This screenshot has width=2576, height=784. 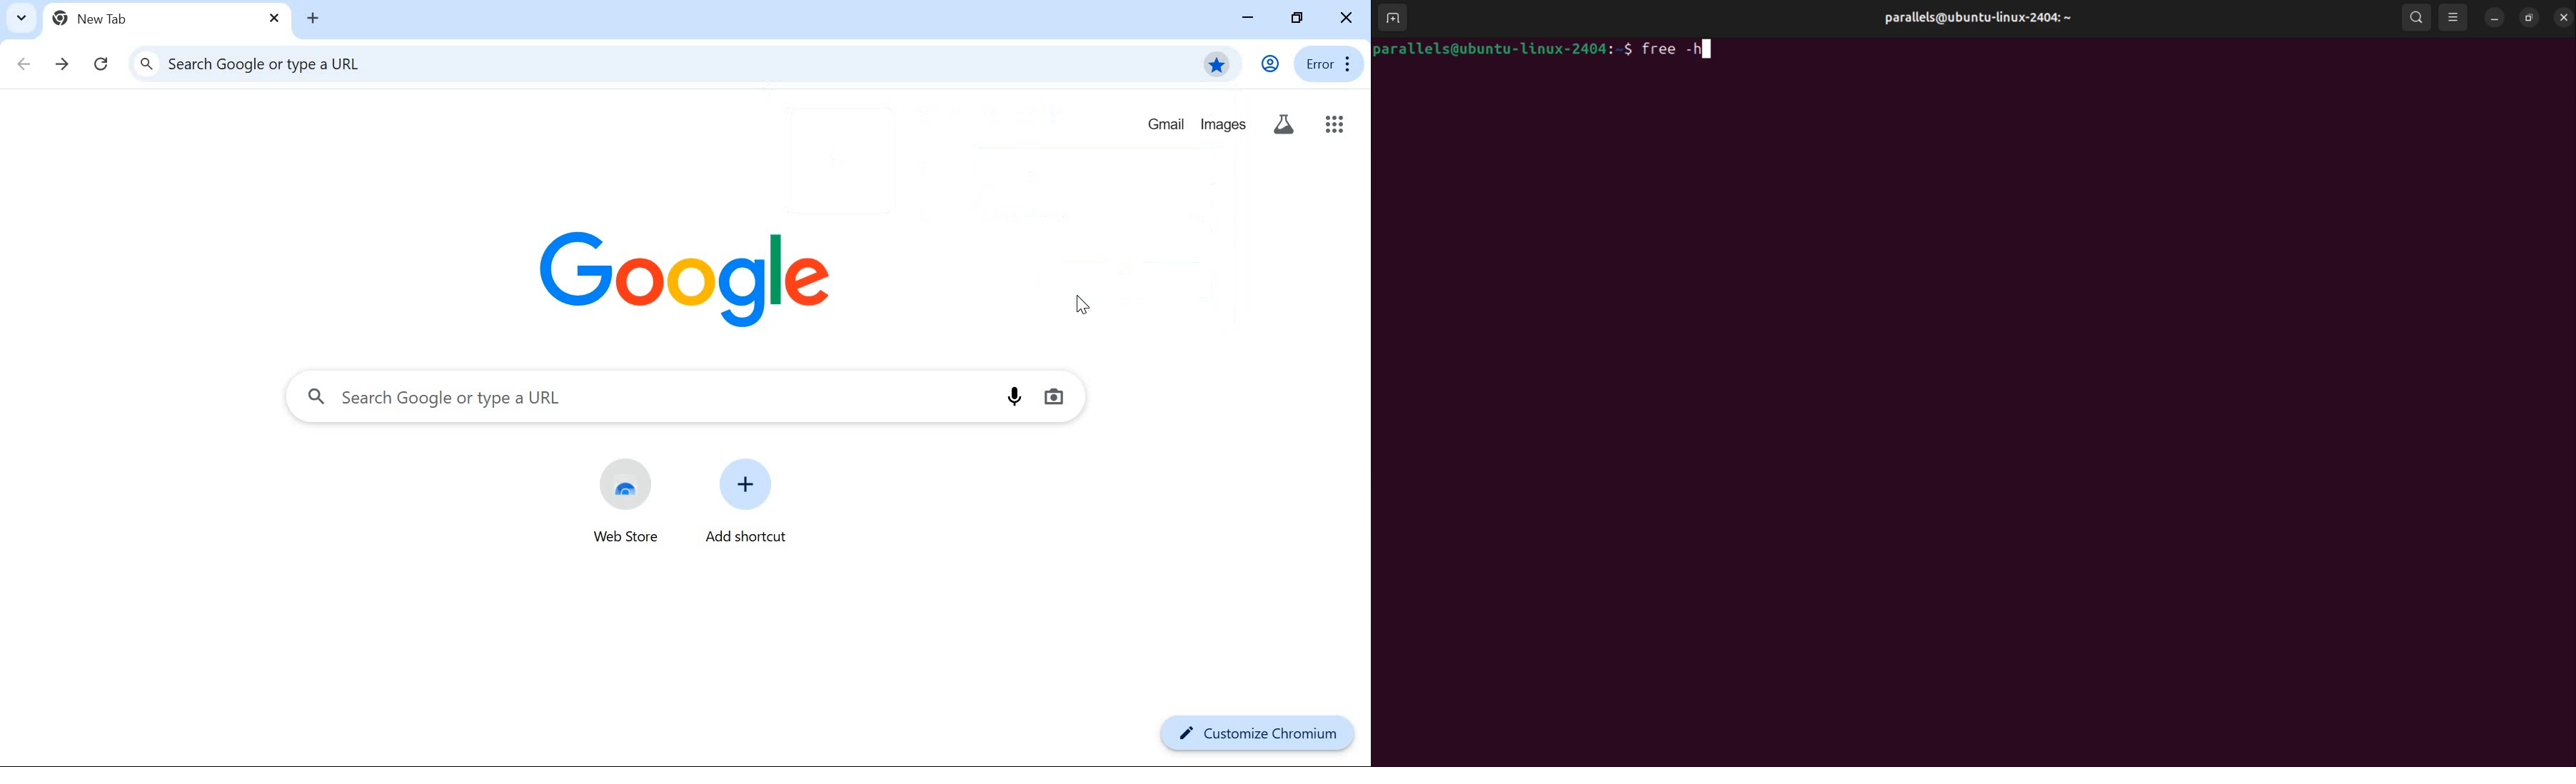 I want to click on close window, so click(x=1347, y=18).